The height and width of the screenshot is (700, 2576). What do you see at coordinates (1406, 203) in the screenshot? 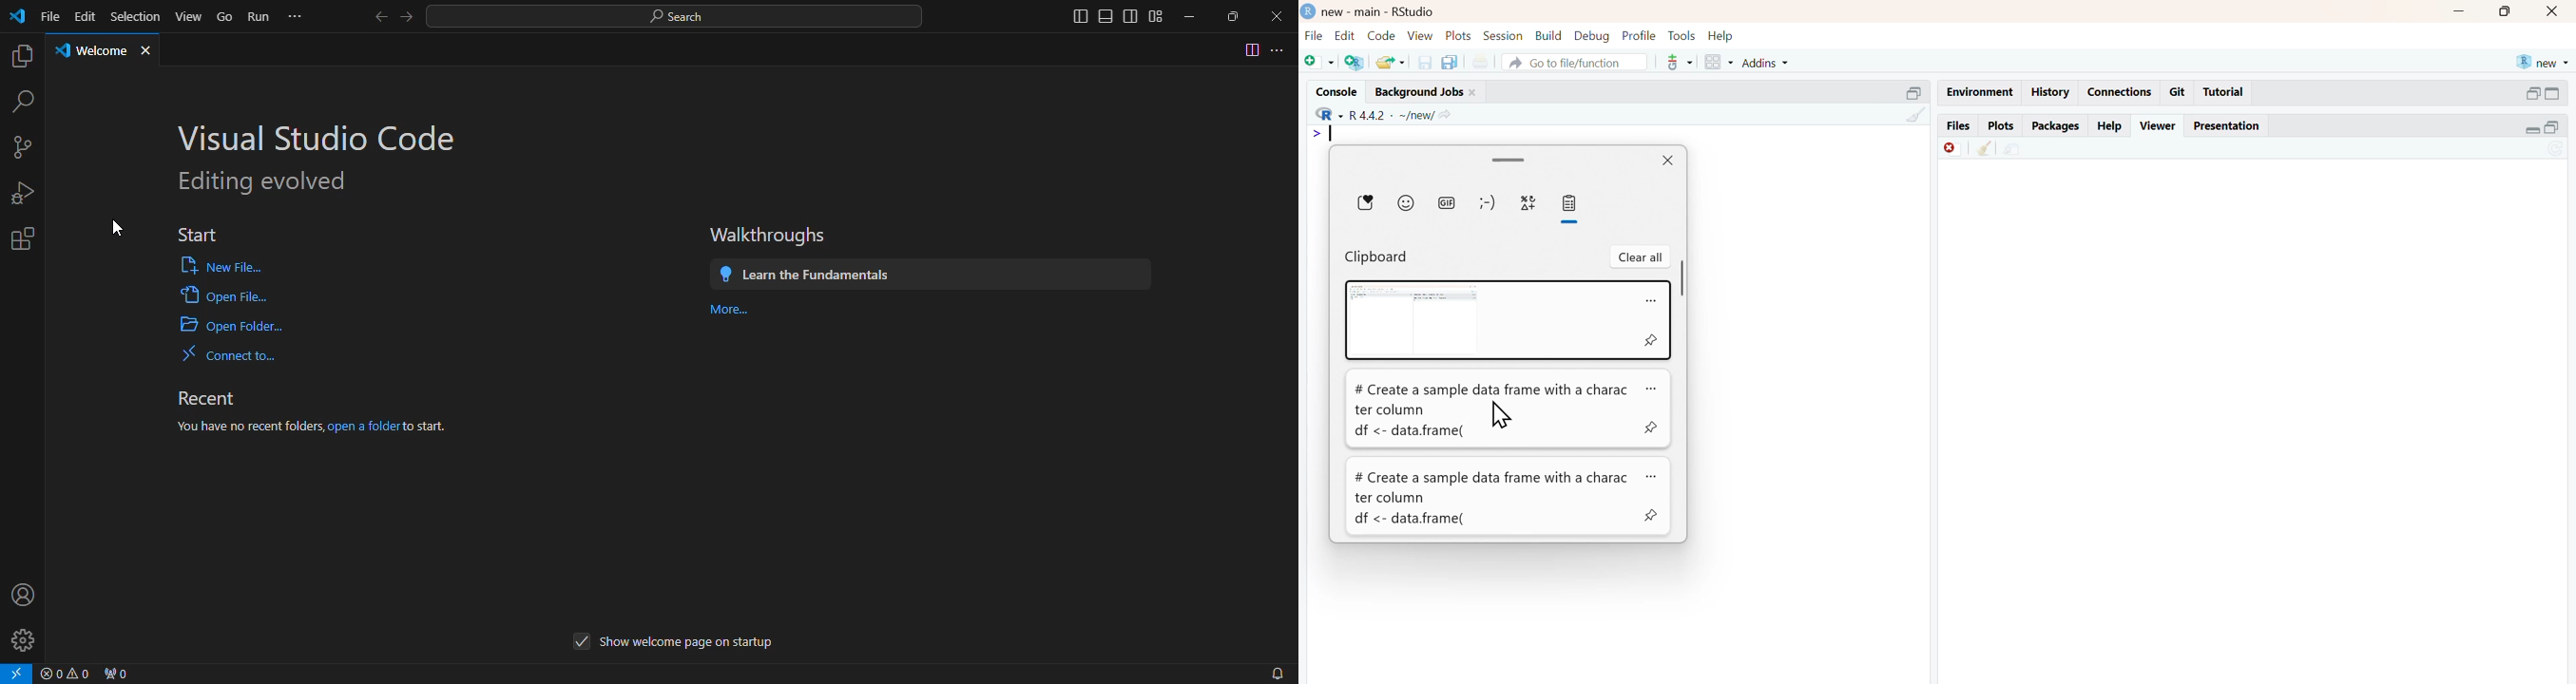
I see `emojis` at bounding box center [1406, 203].